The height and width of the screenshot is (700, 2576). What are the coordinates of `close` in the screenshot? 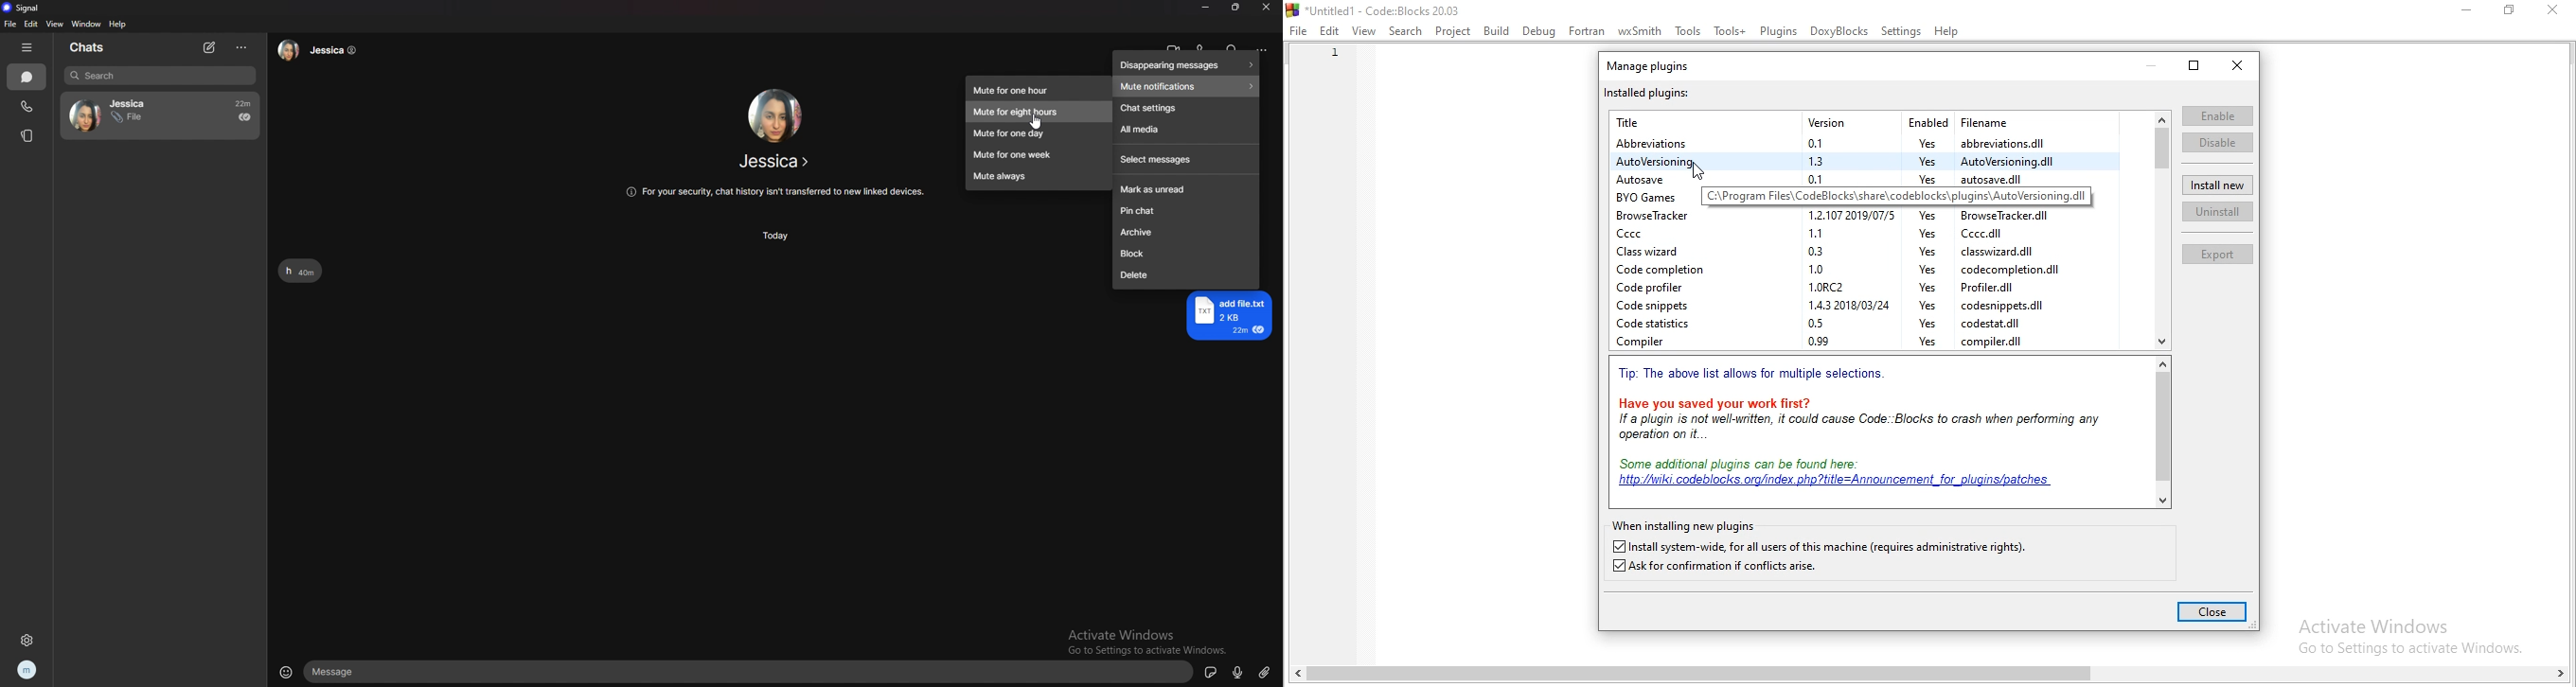 It's located at (2557, 11).